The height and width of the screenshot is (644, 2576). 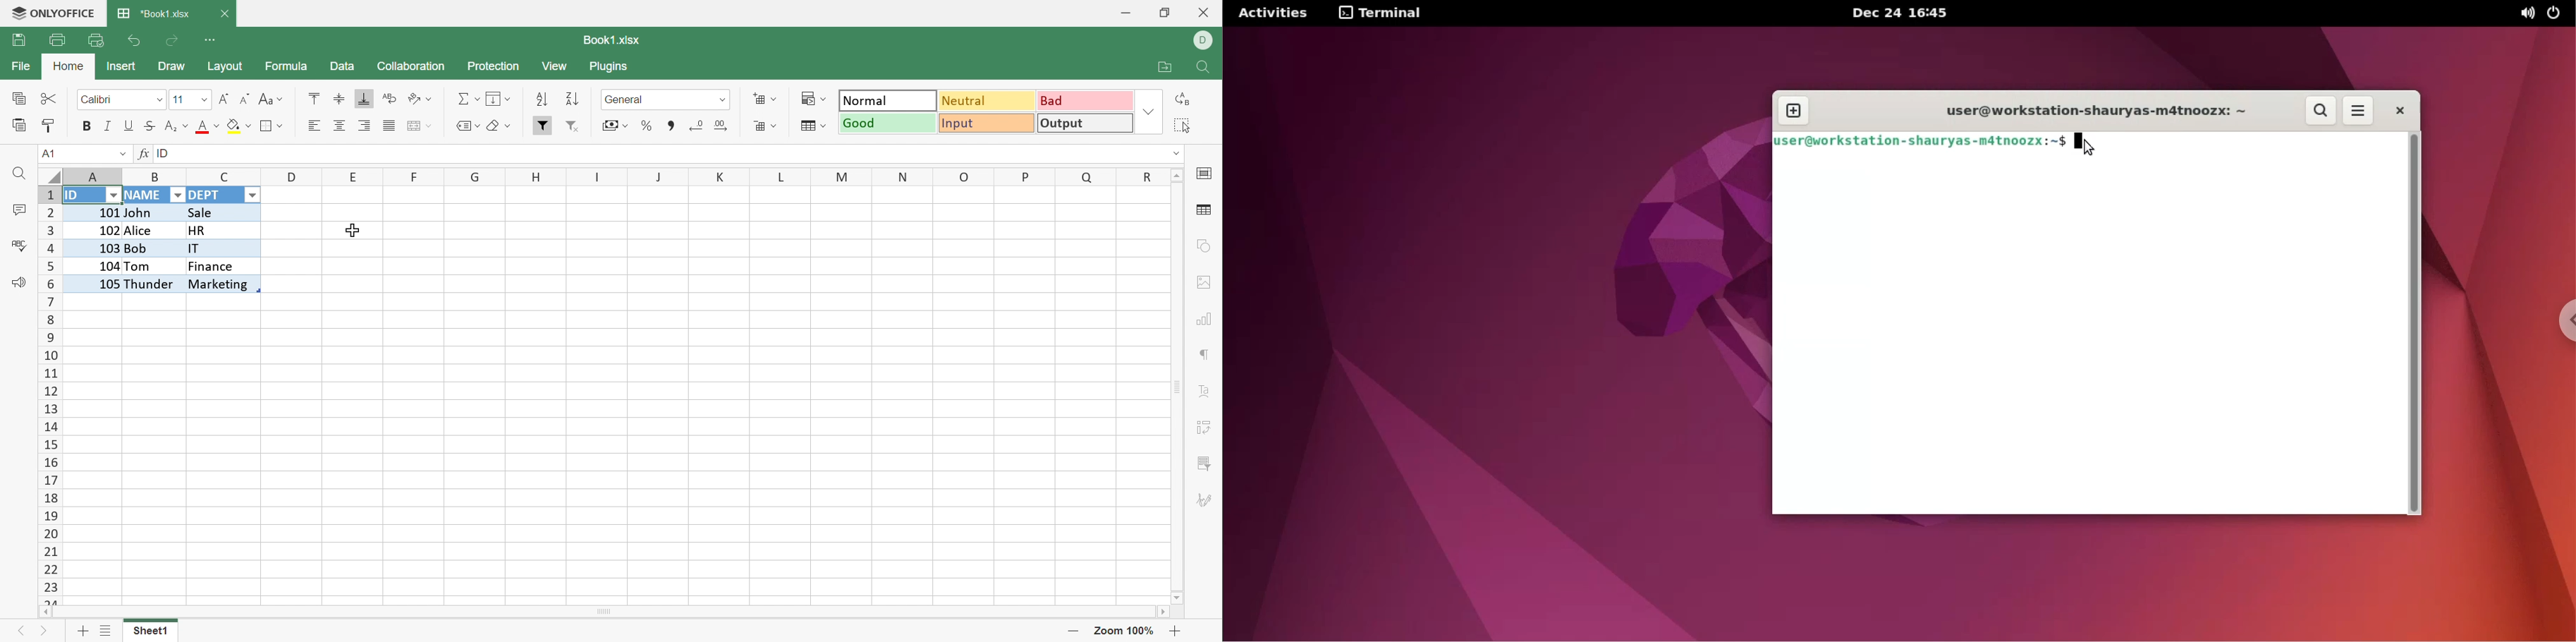 I want to click on Insert, so click(x=125, y=67).